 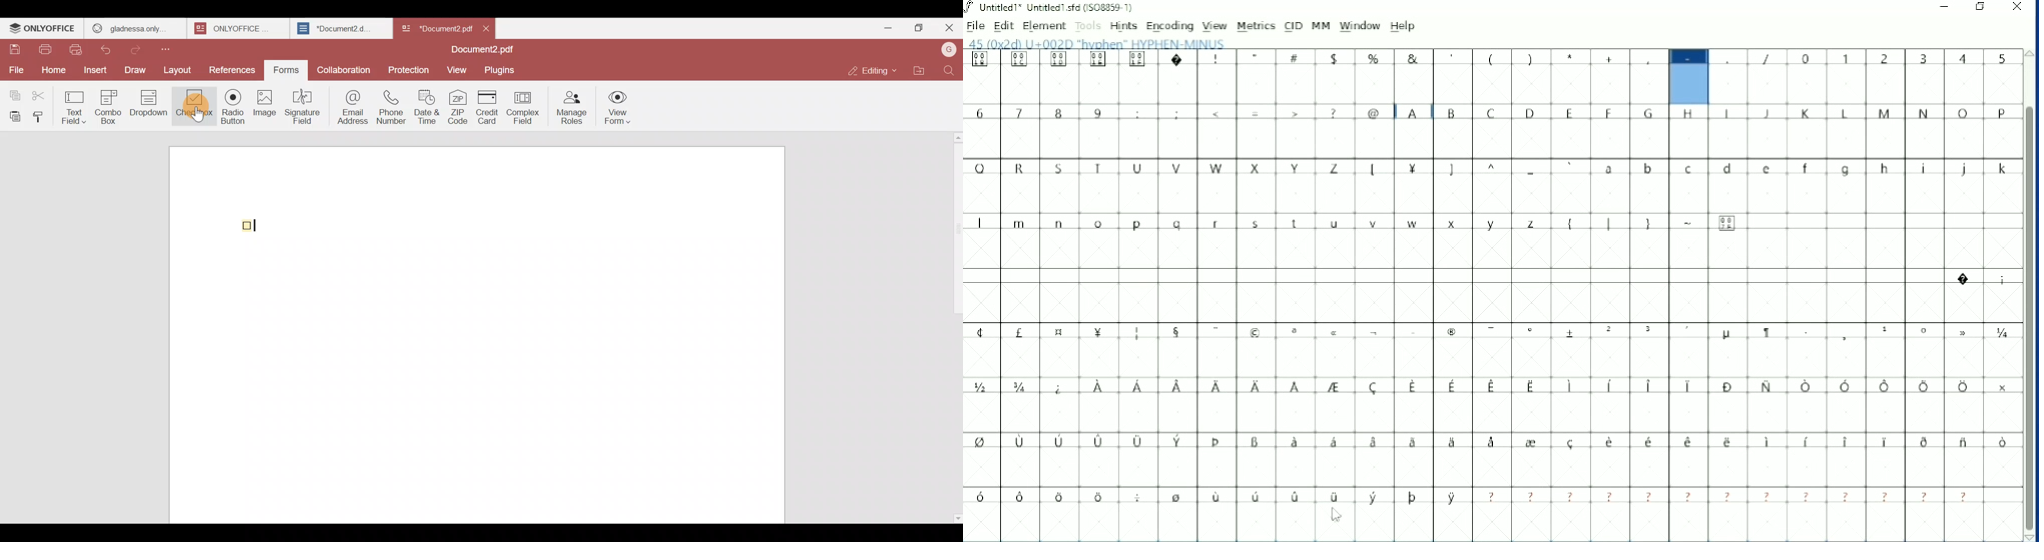 What do you see at coordinates (1706, 114) in the screenshot?
I see `Capital Letters` at bounding box center [1706, 114].